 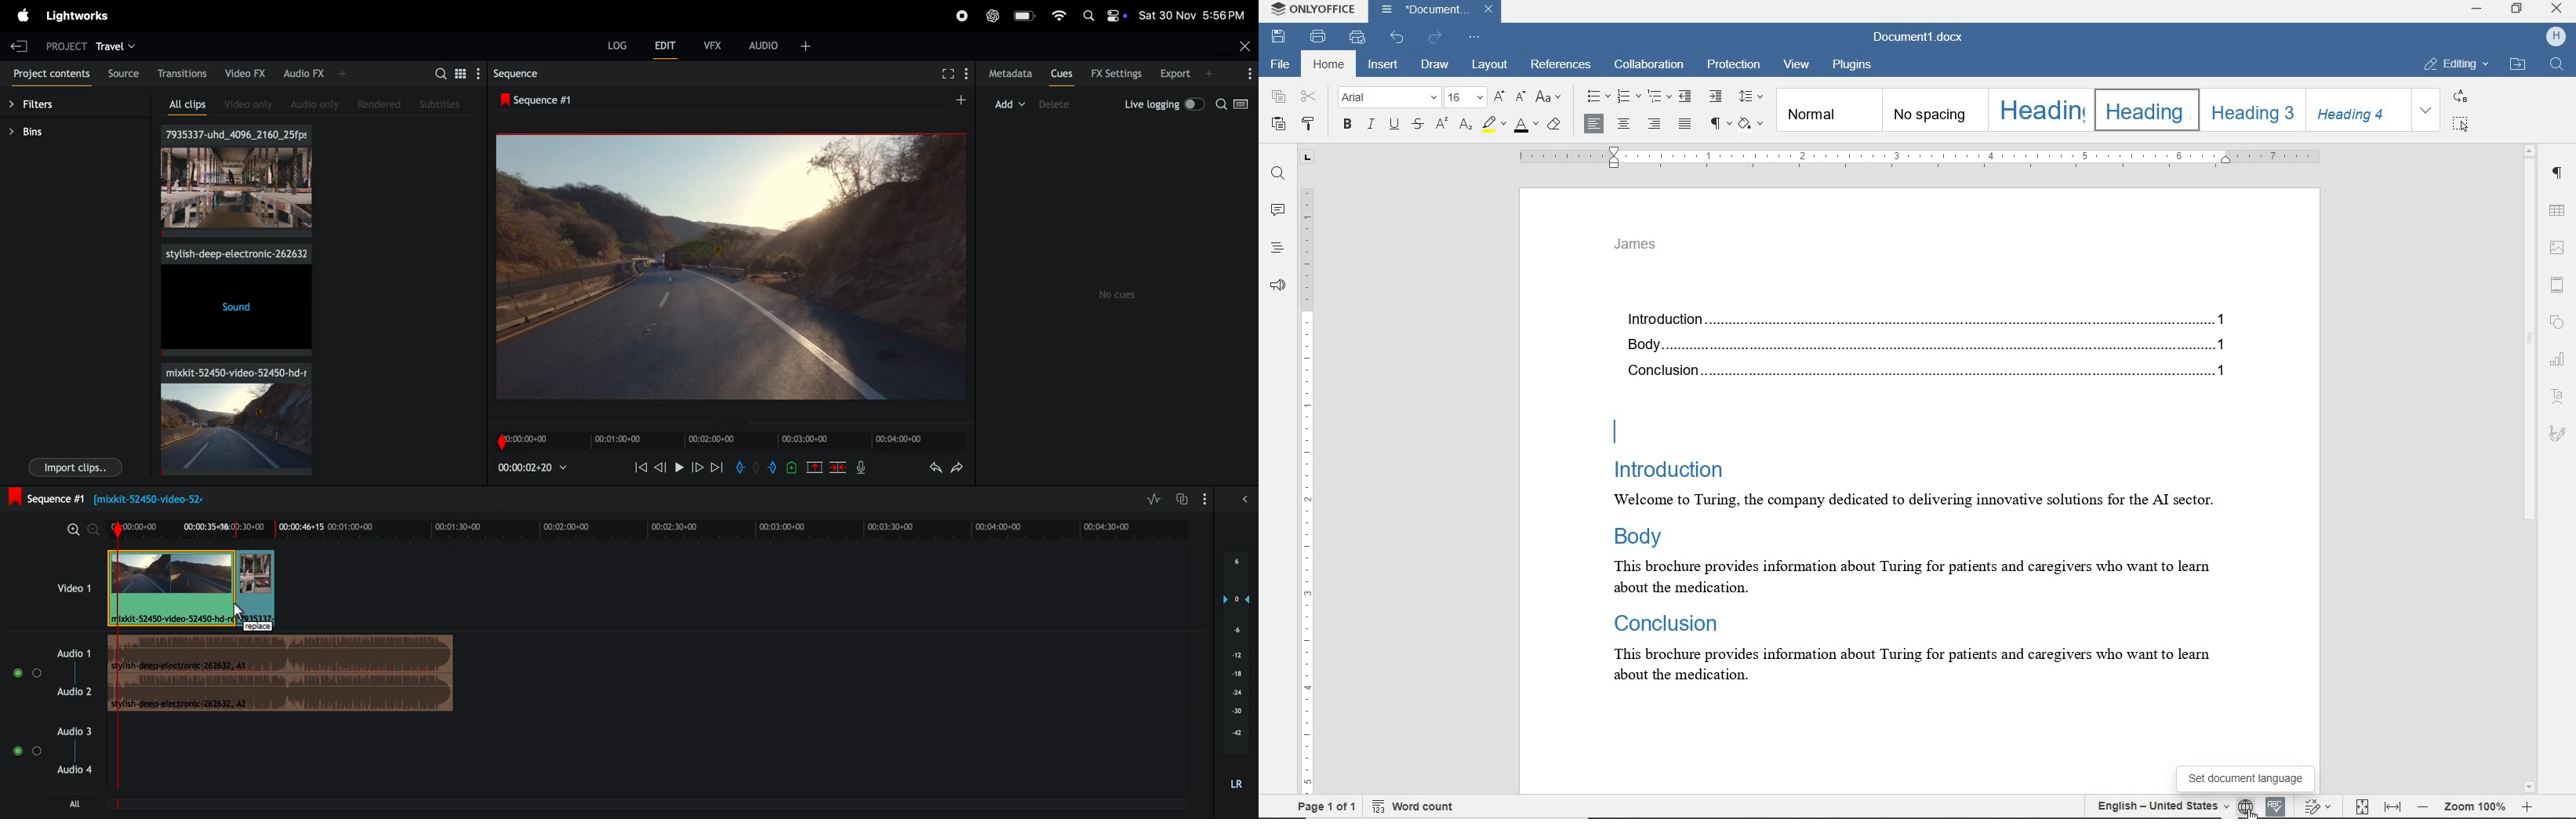 What do you see at coordinates (1057, 14) in the screenshot?
I see `wifi` at bounding box center [1057, 14].